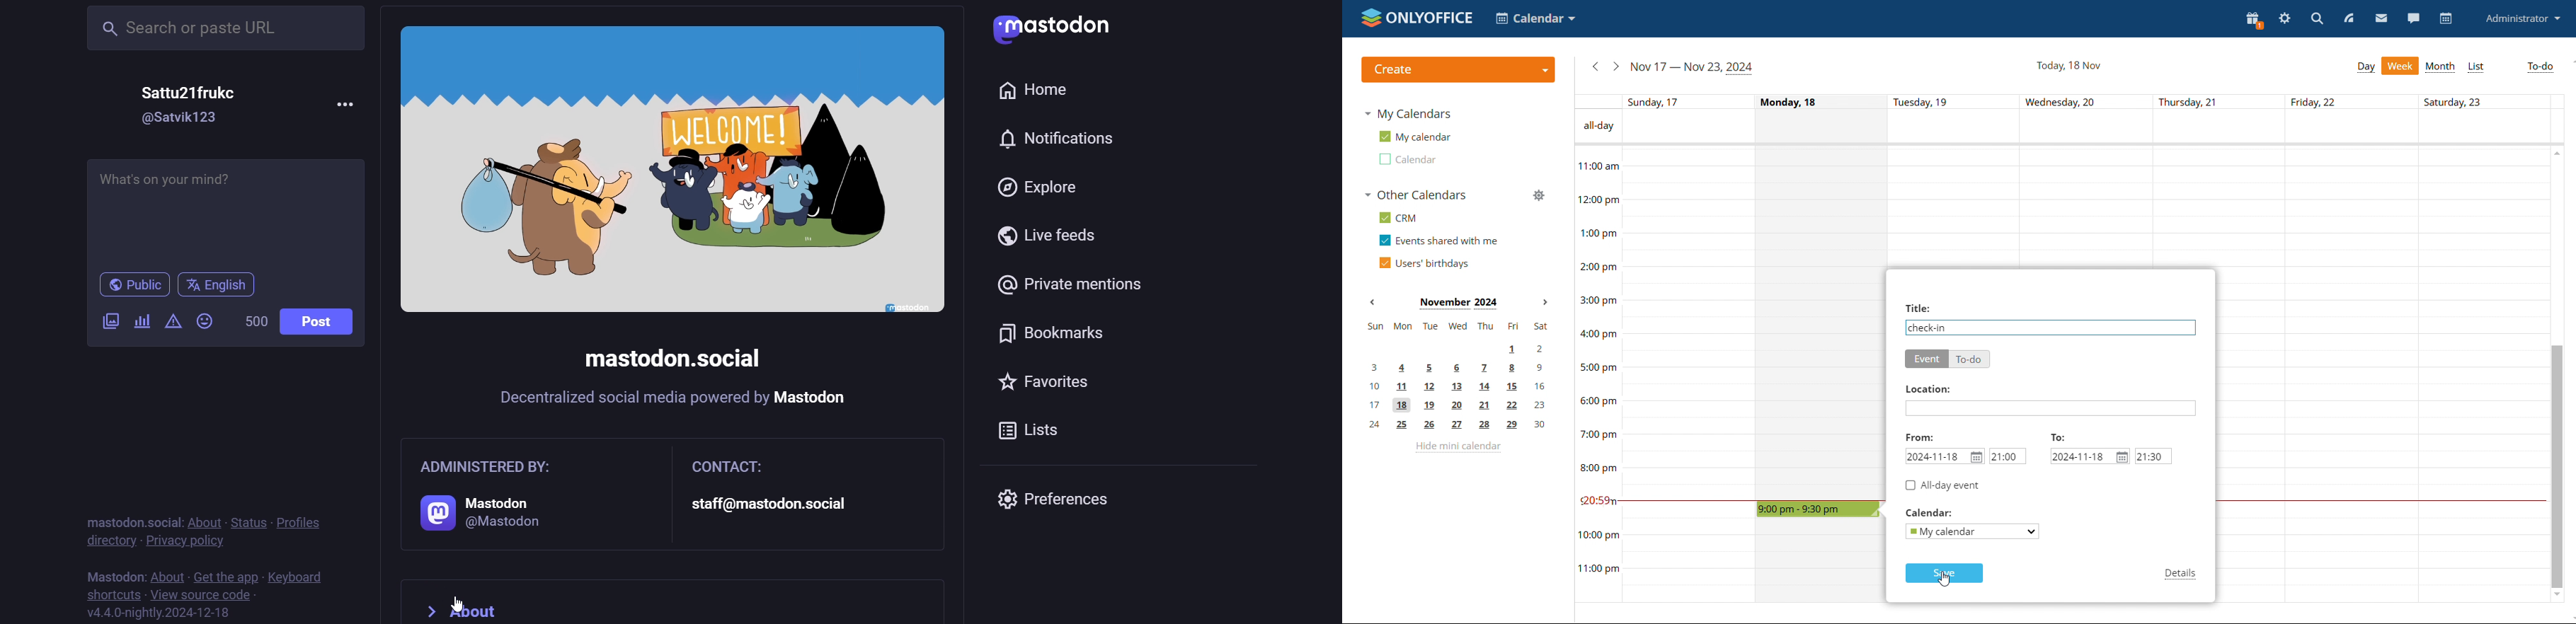 Image resolution: width=2576 pixels, height=644 pixels. I want to click on my calendar, so click(1414, 137).